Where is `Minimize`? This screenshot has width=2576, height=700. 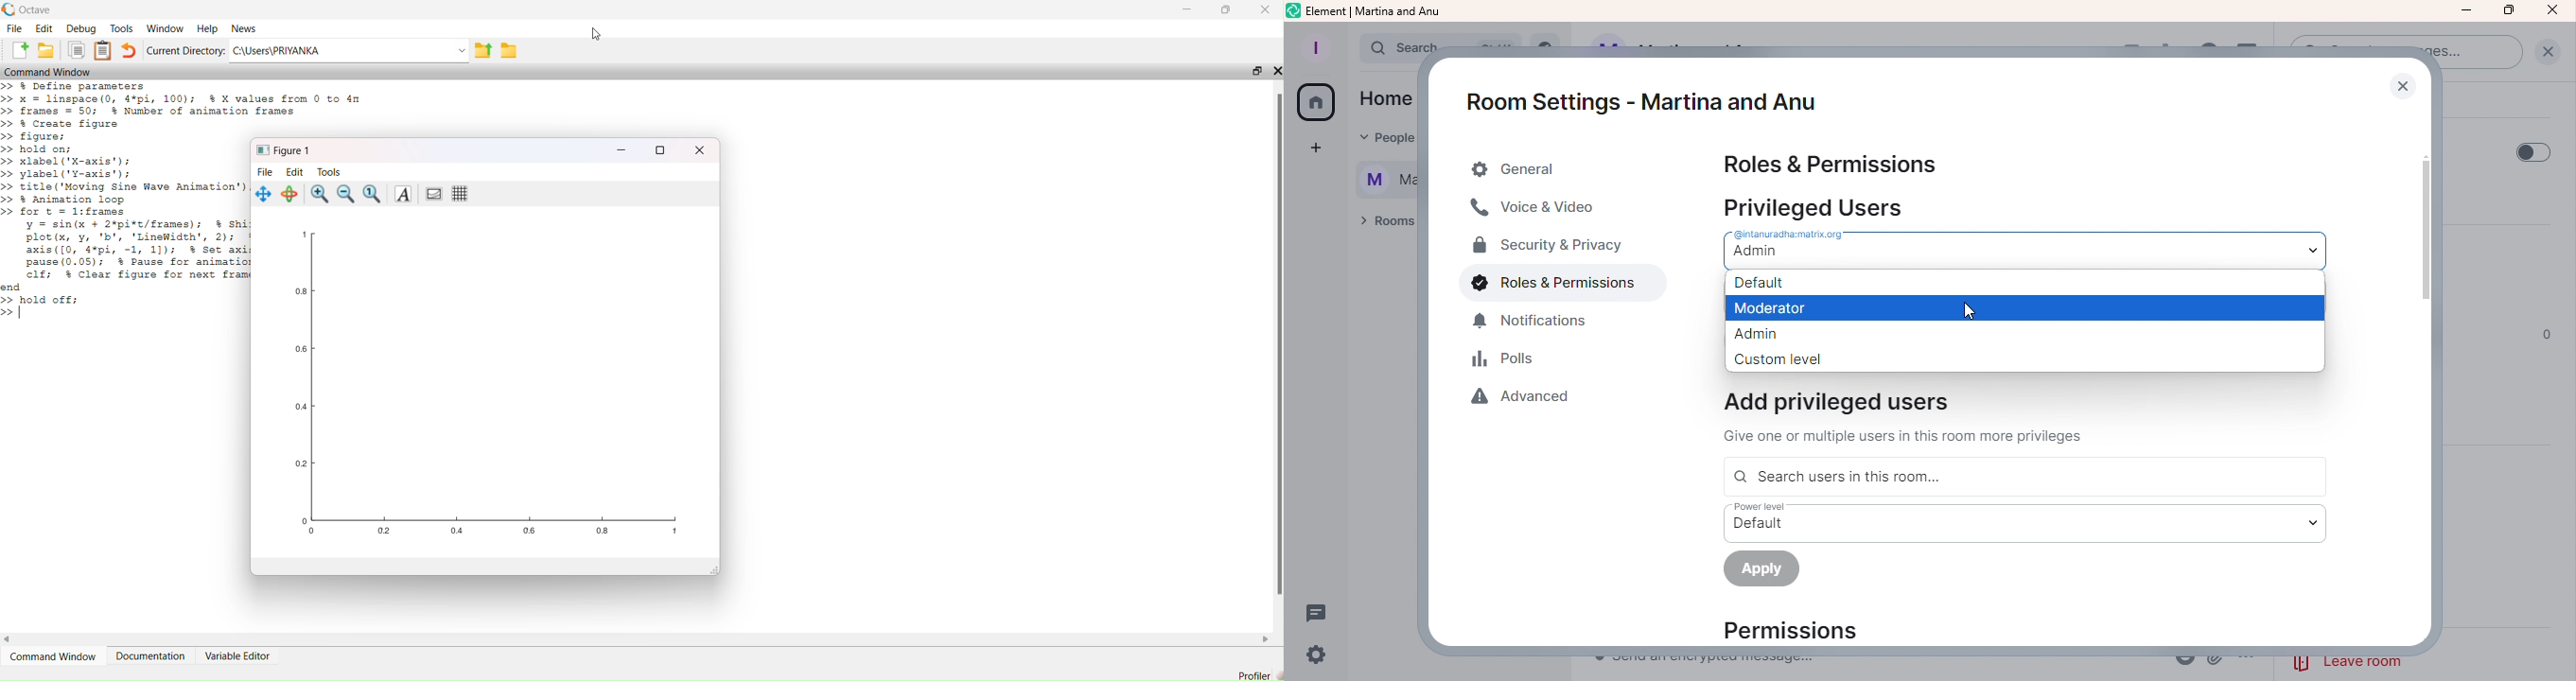 Minimize is located at coordinates (2465, 10).